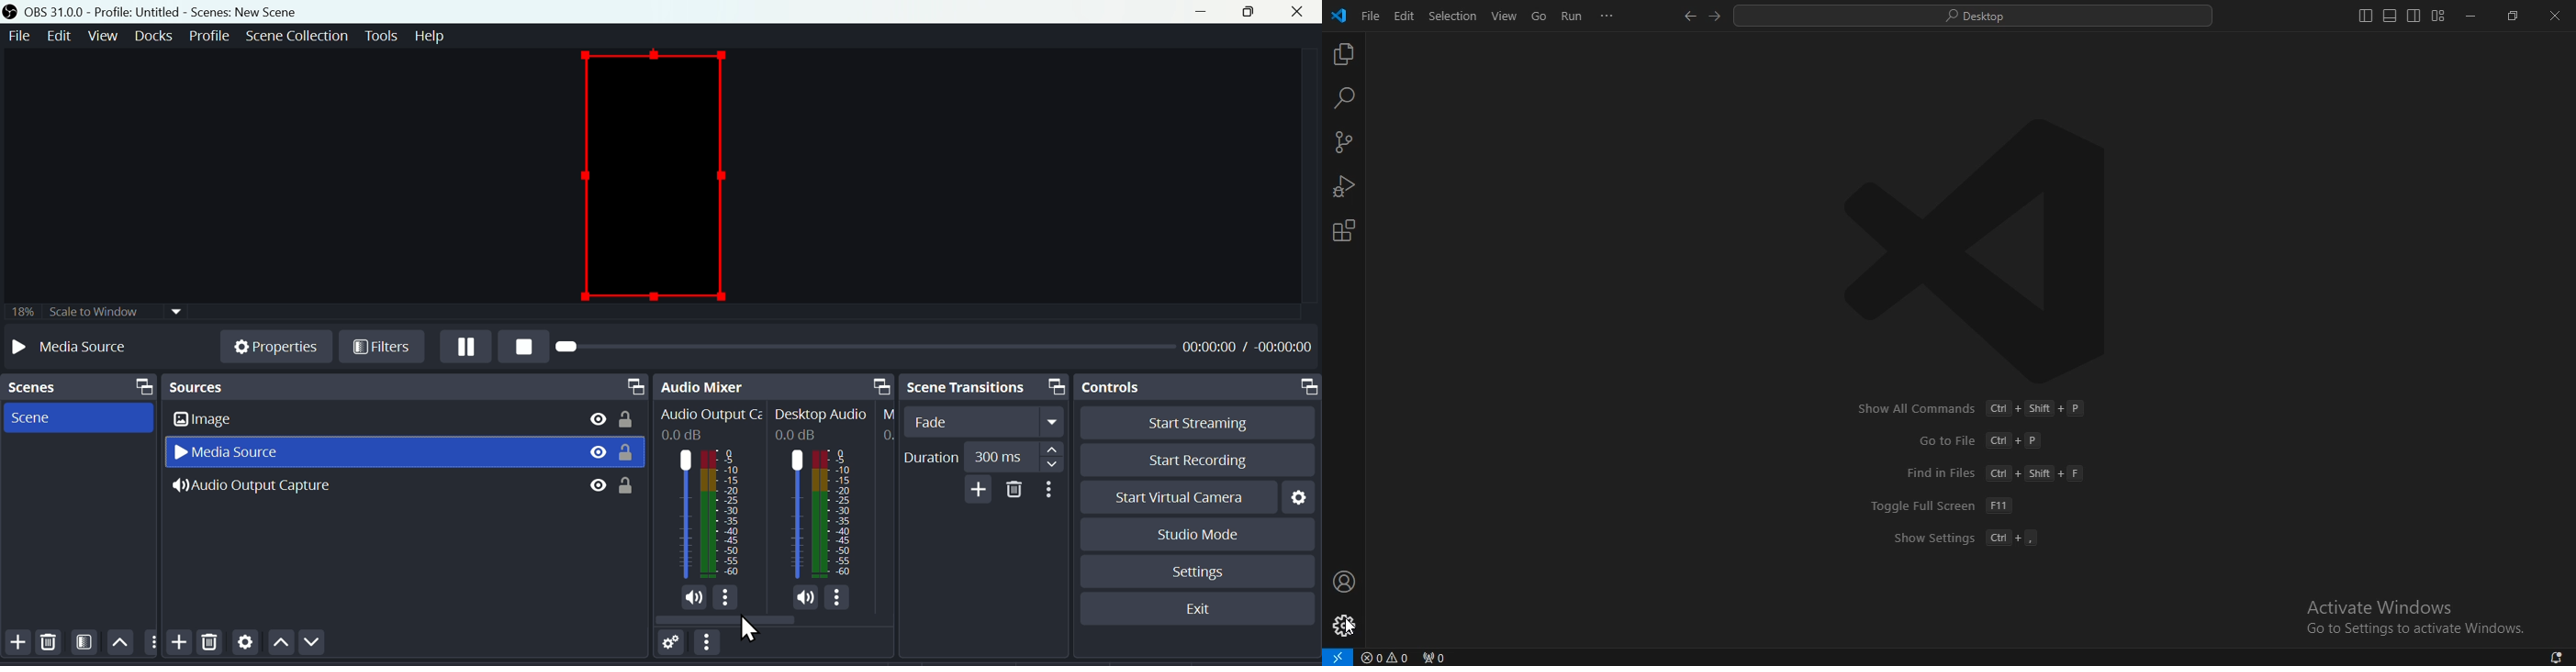 The height and width of the screenshot is (672, 2576). What do you see at coordinates (93, 312) in the screenshot?
I see `Scale two window` at bounding box center [93, 312].